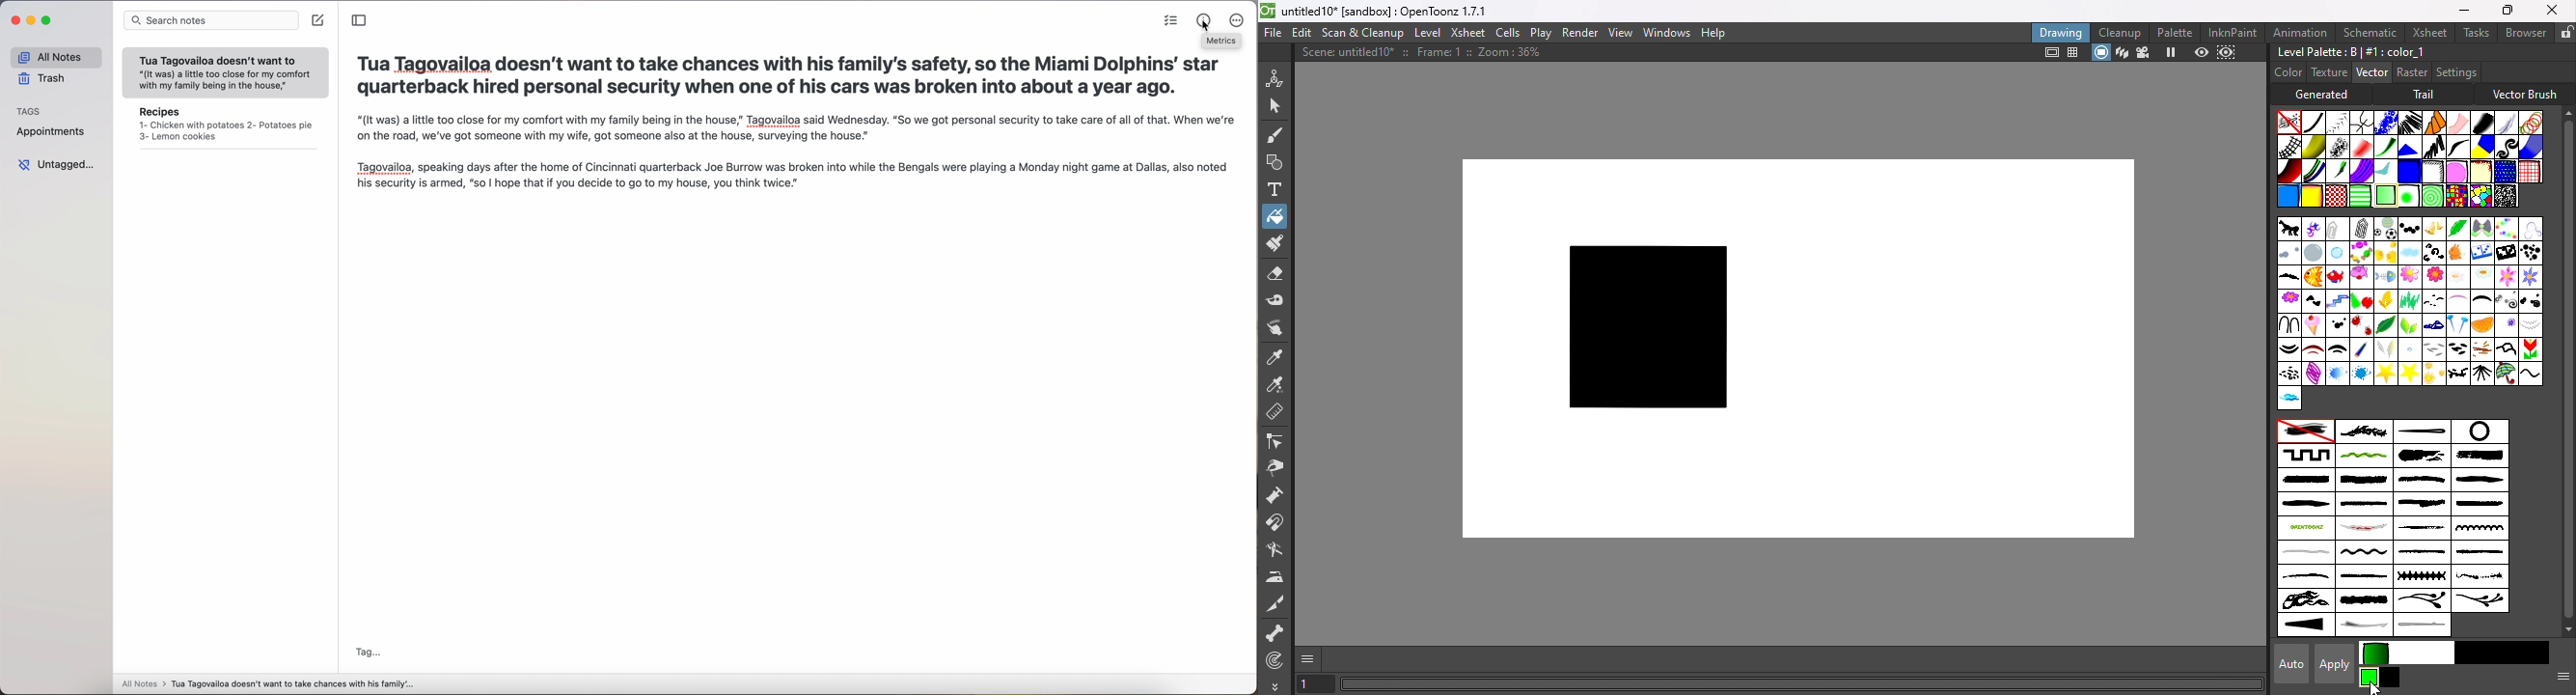 The image size is (2576, 700). Describe the element at coordinates (54, 57) in the screenshot. I see `all notes` at that location.